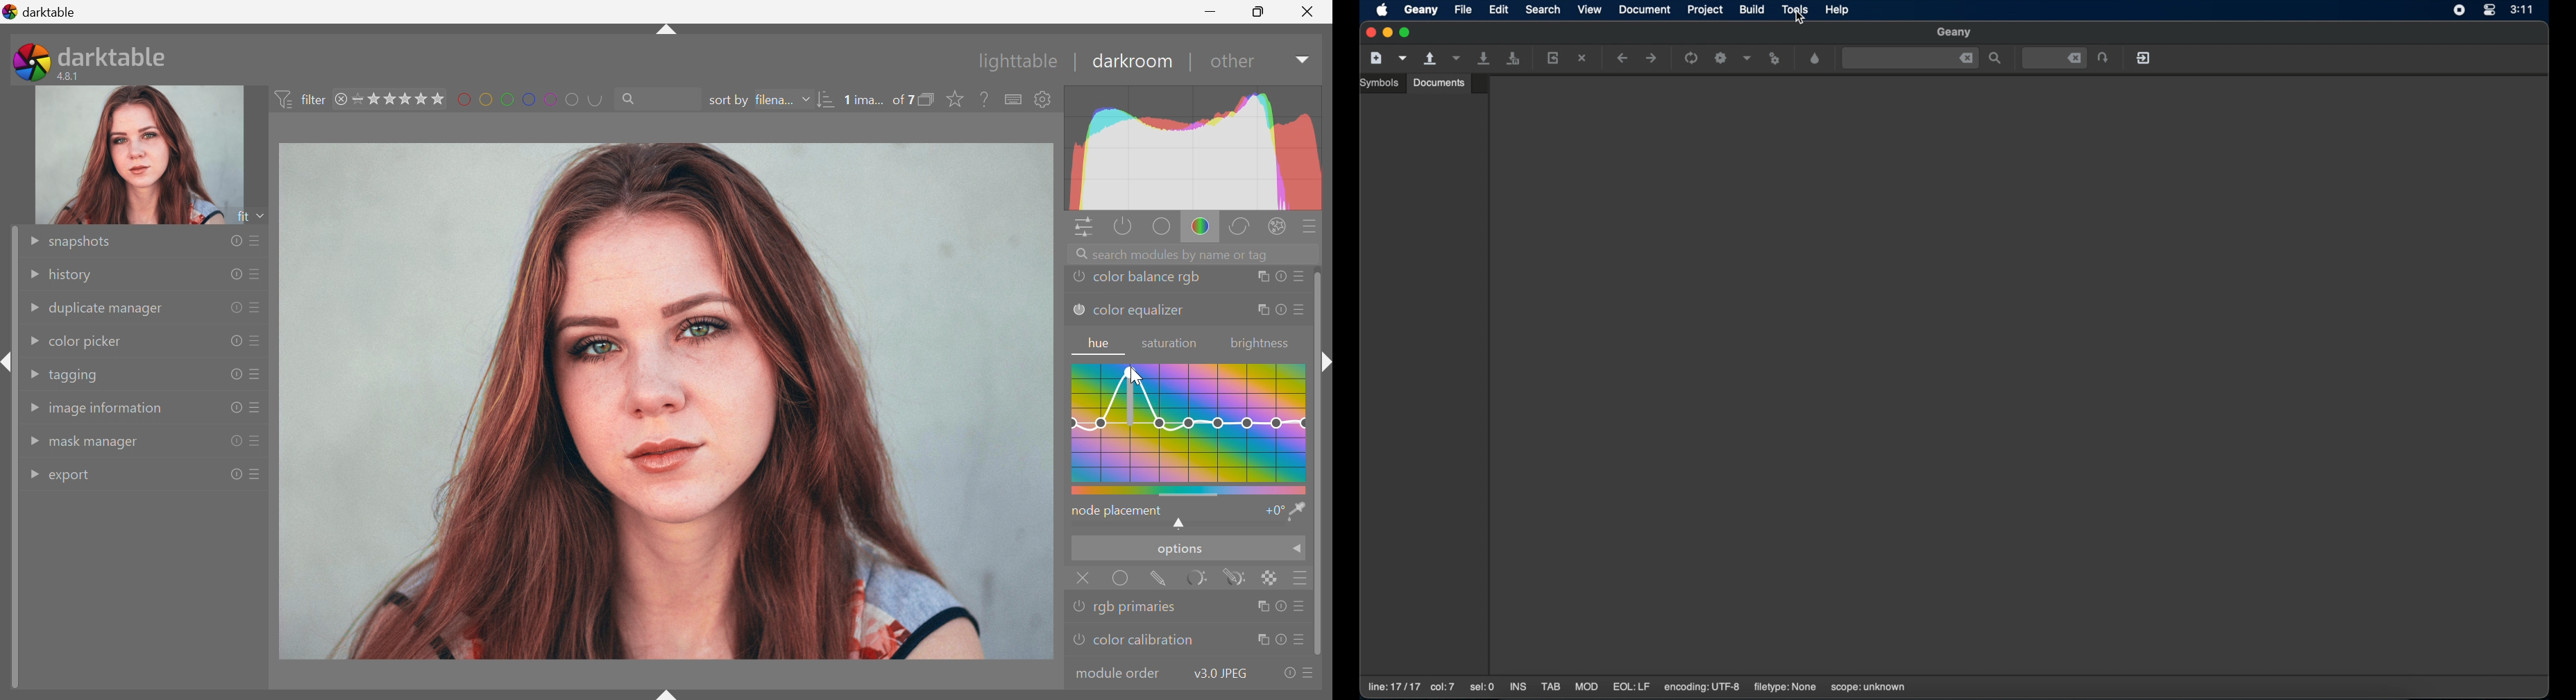  Describe the element at coordinates (1196, 253) in the screenshot. I see `Search modules by name or tags` at that location.